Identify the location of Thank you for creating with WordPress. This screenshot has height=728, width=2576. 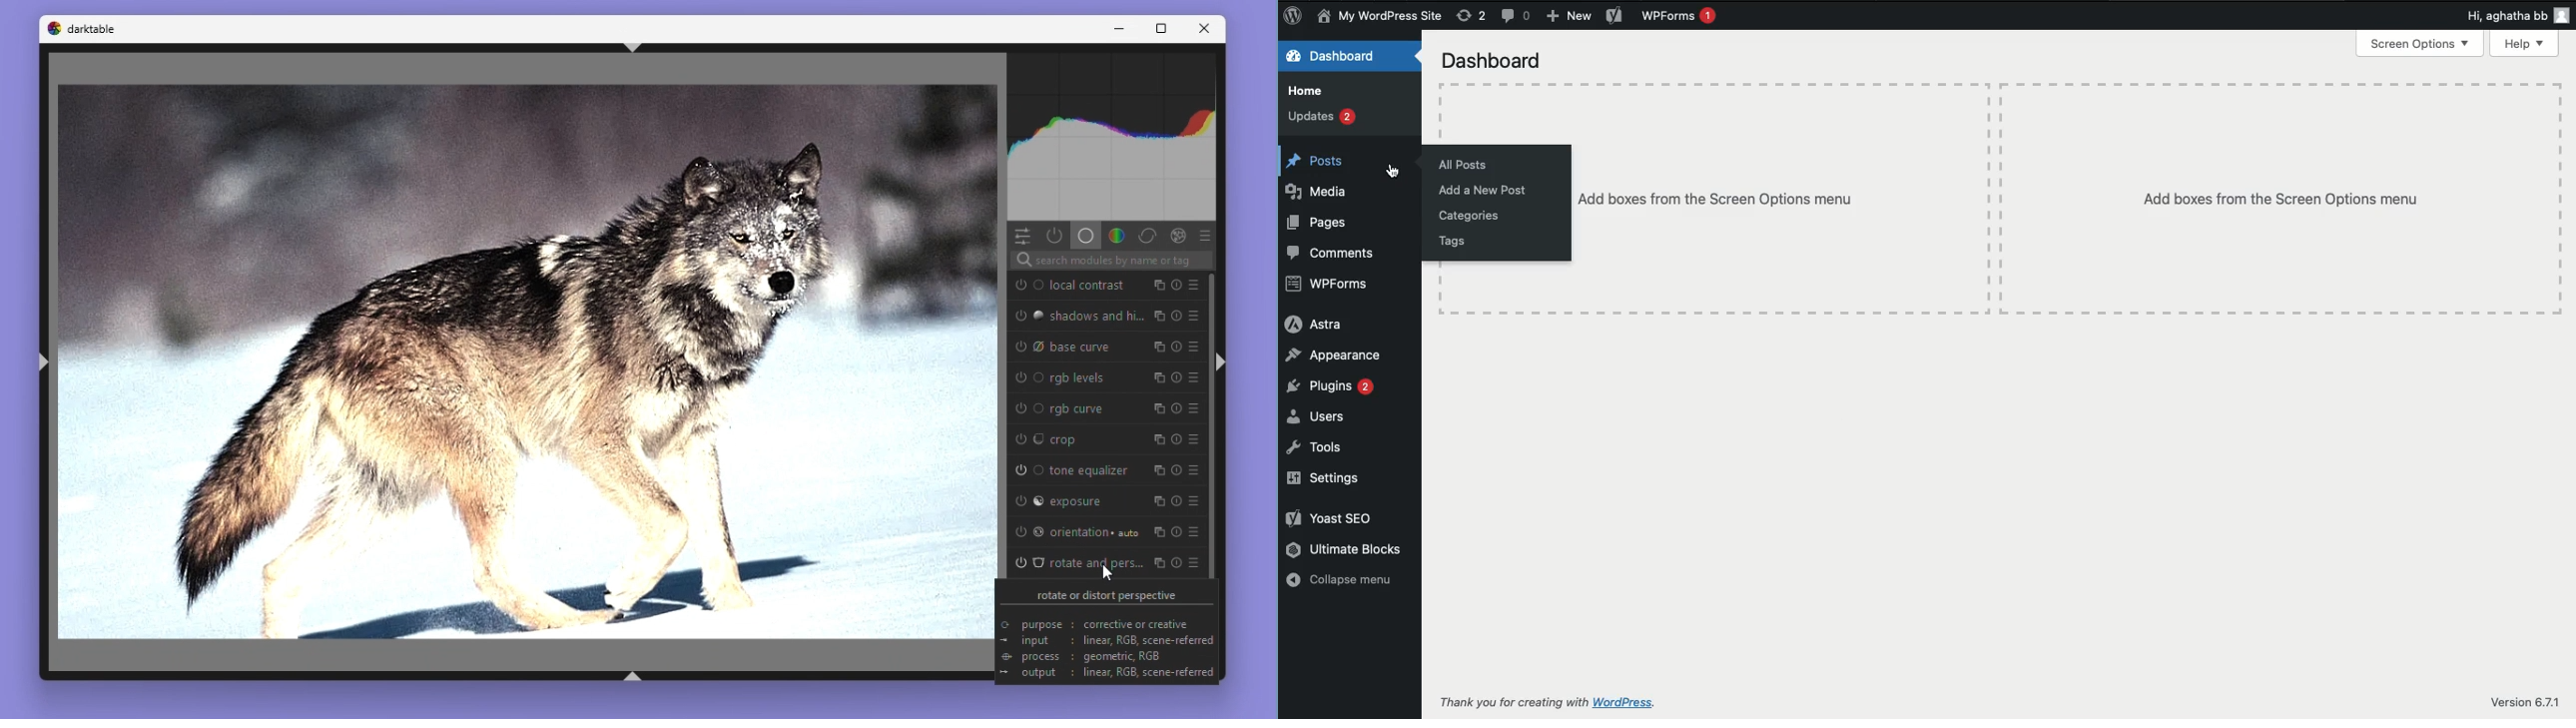
(1514, 702).